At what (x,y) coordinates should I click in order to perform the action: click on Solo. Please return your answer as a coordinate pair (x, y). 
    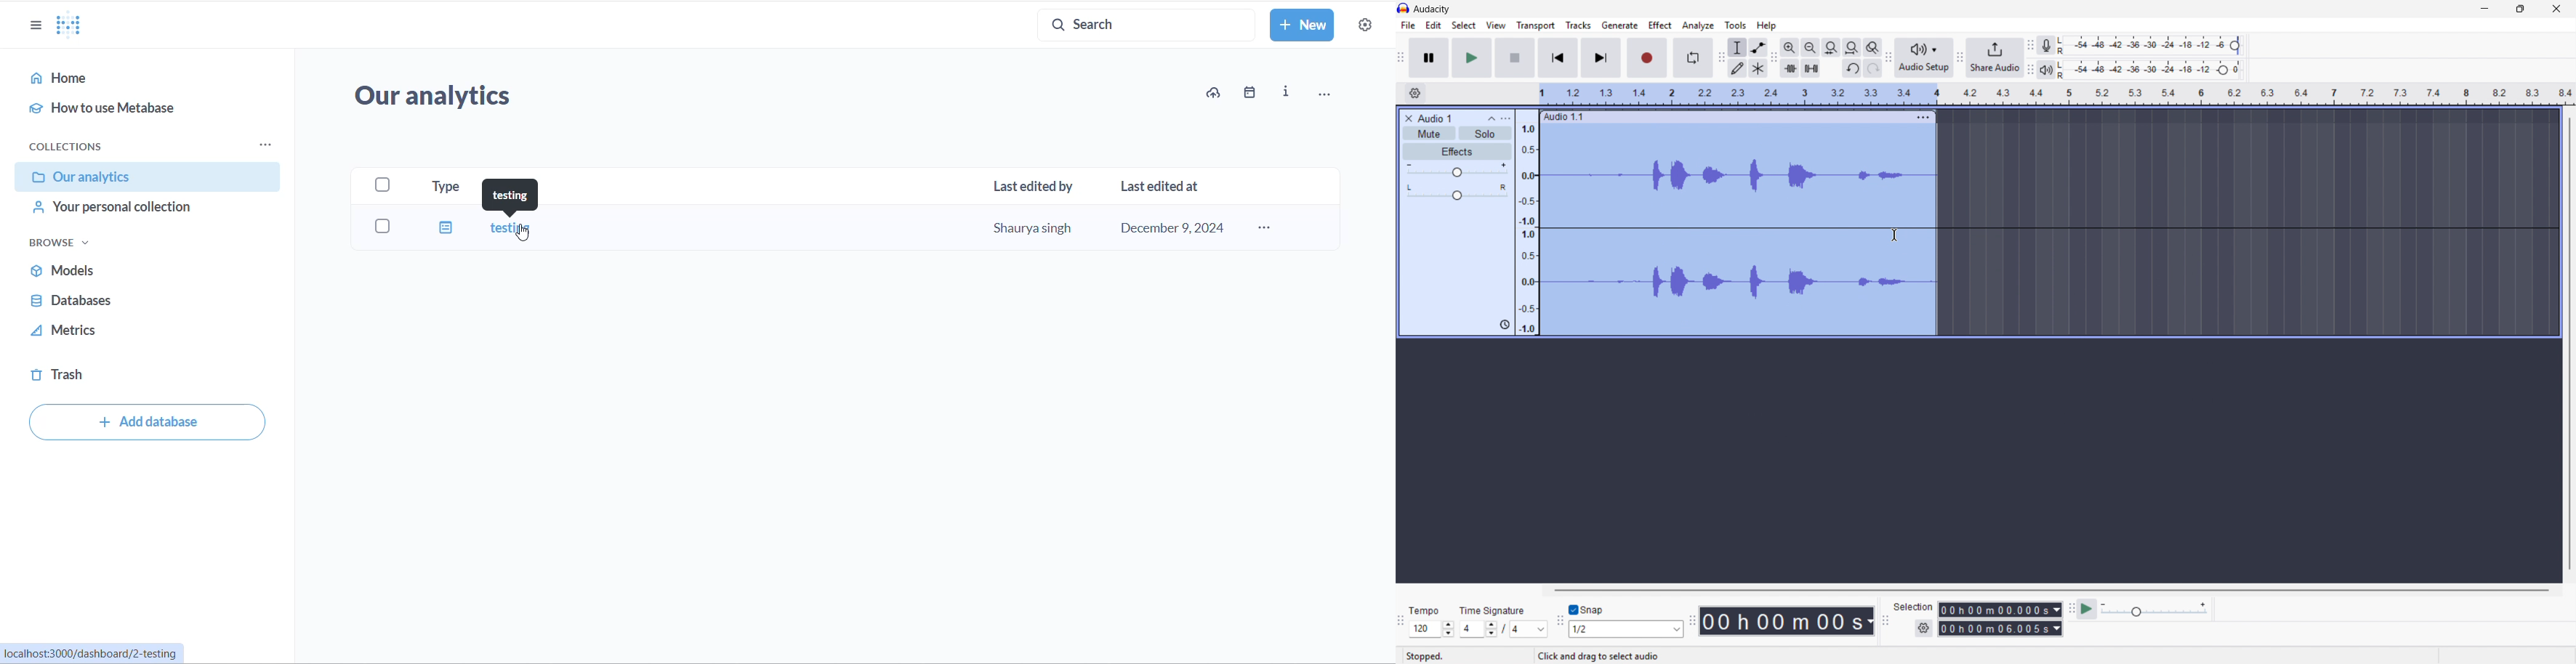
    Looking at the image, I should click on (1485, 133).